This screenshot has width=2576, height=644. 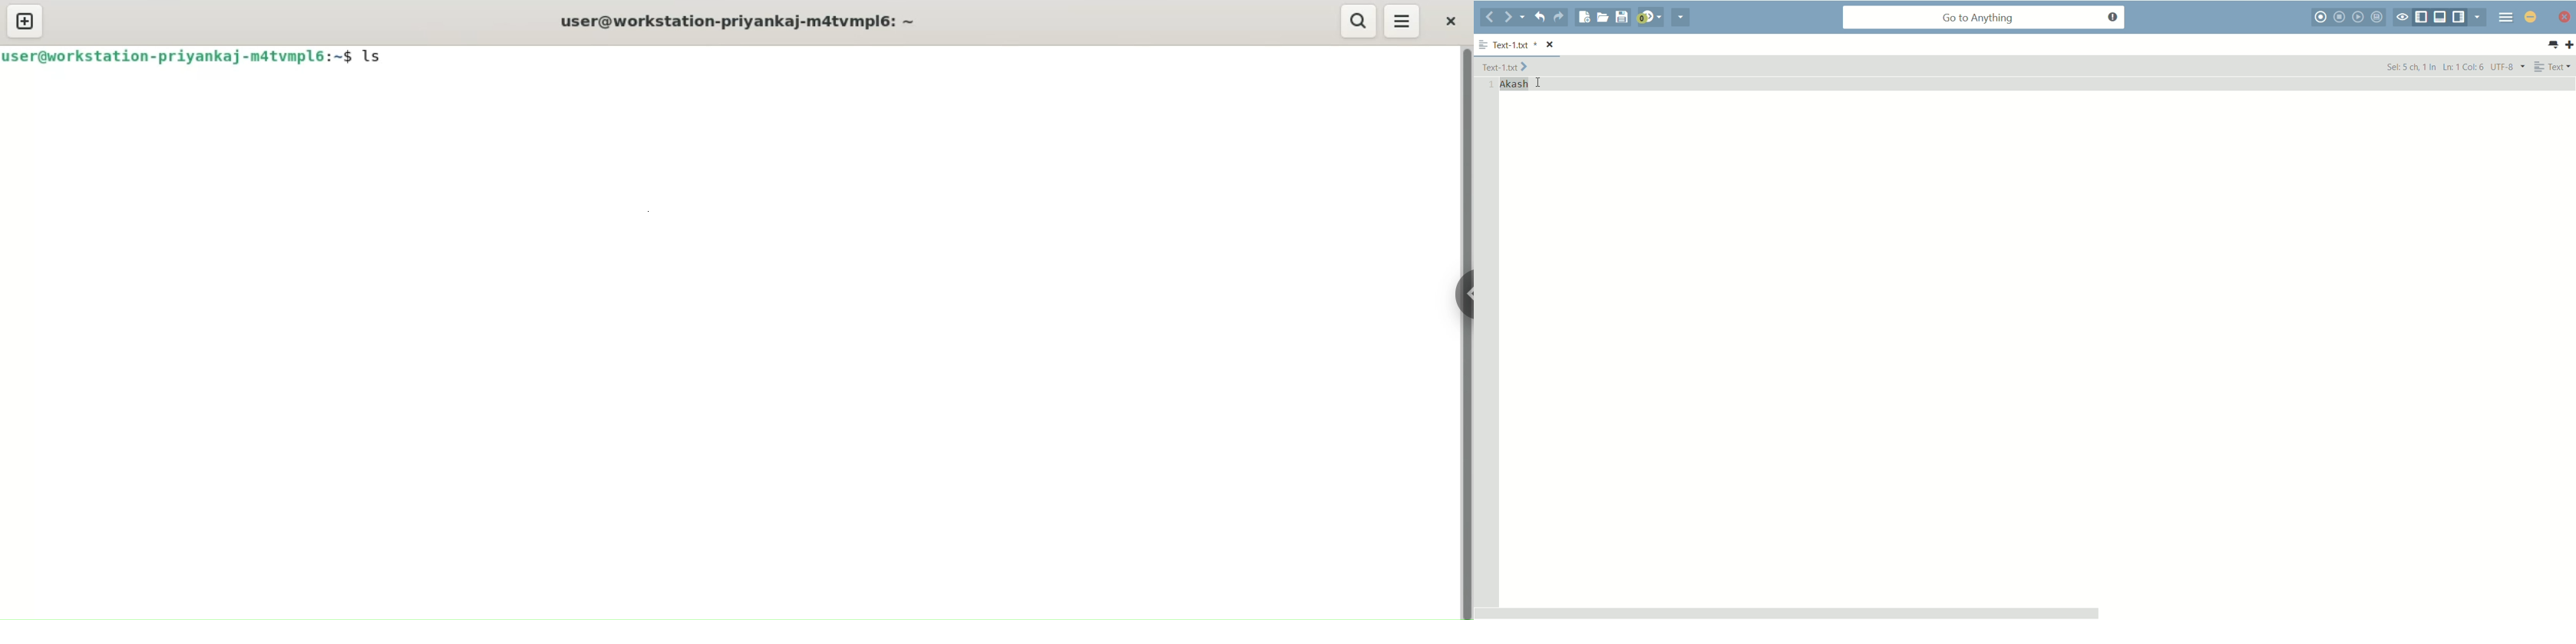 What do you see at coordinates (1515, 84) in the screenshot?
I see `Akash` at bounding box center [1515, 84].